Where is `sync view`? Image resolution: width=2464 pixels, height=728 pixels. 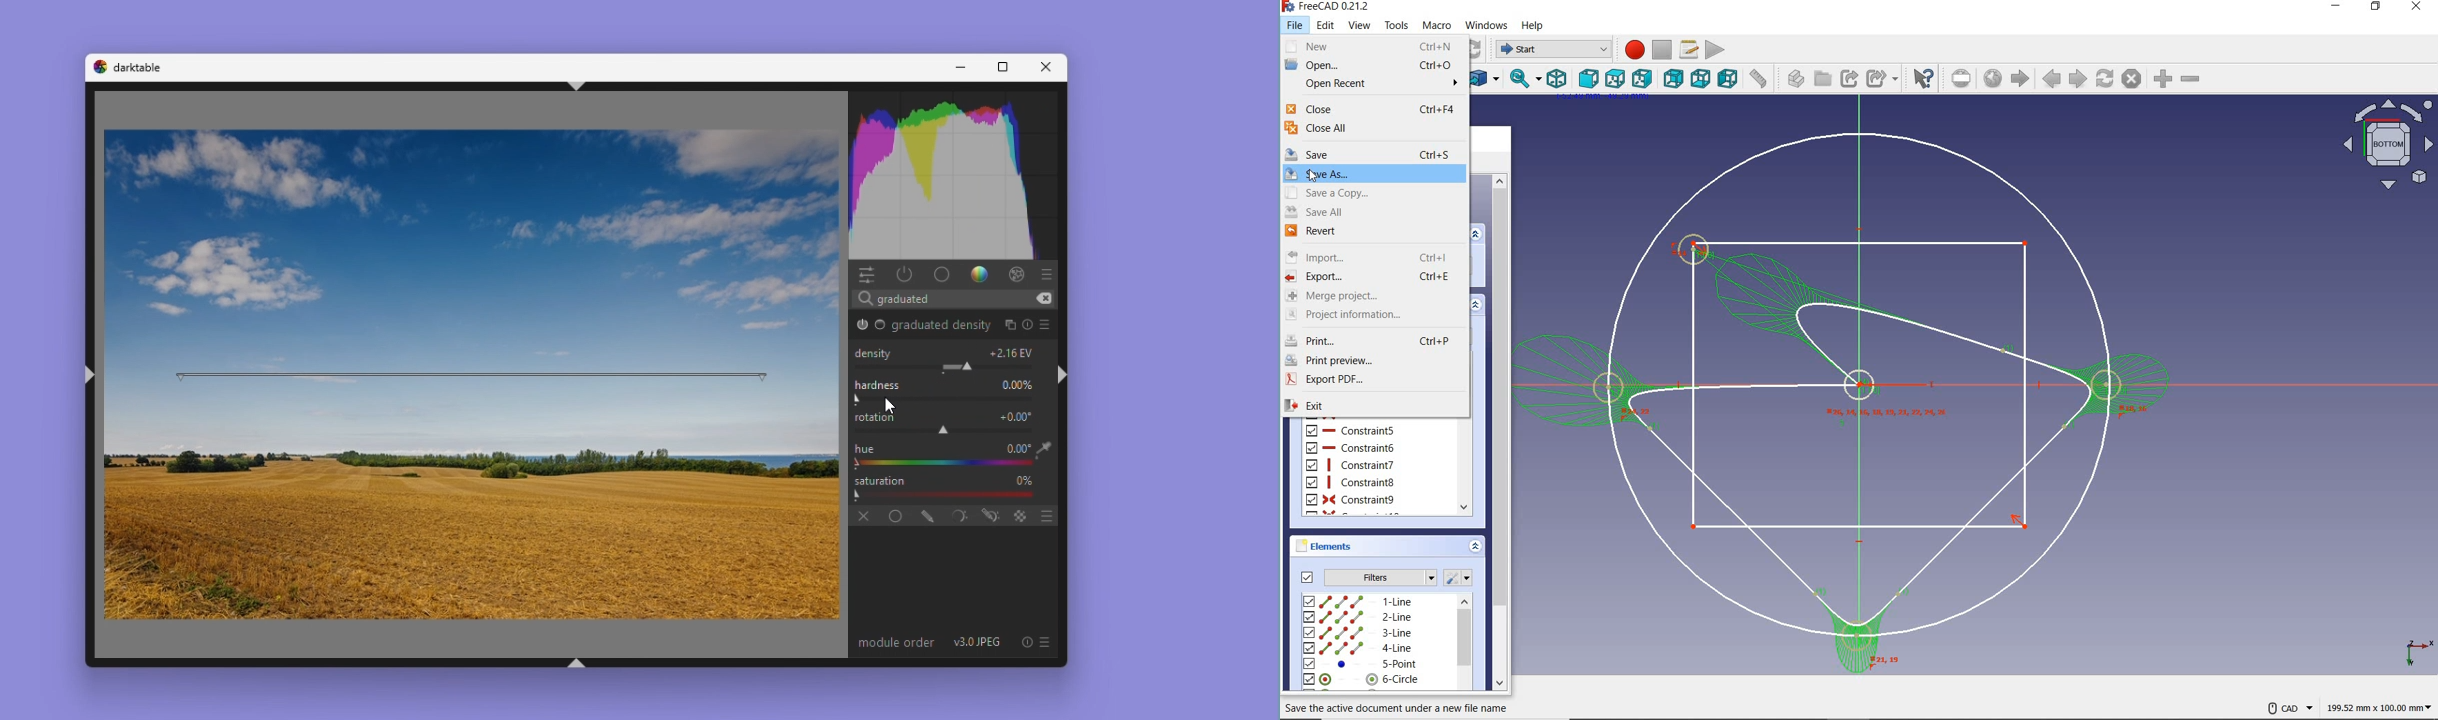
sync view is located at coordinates (1523, 80).